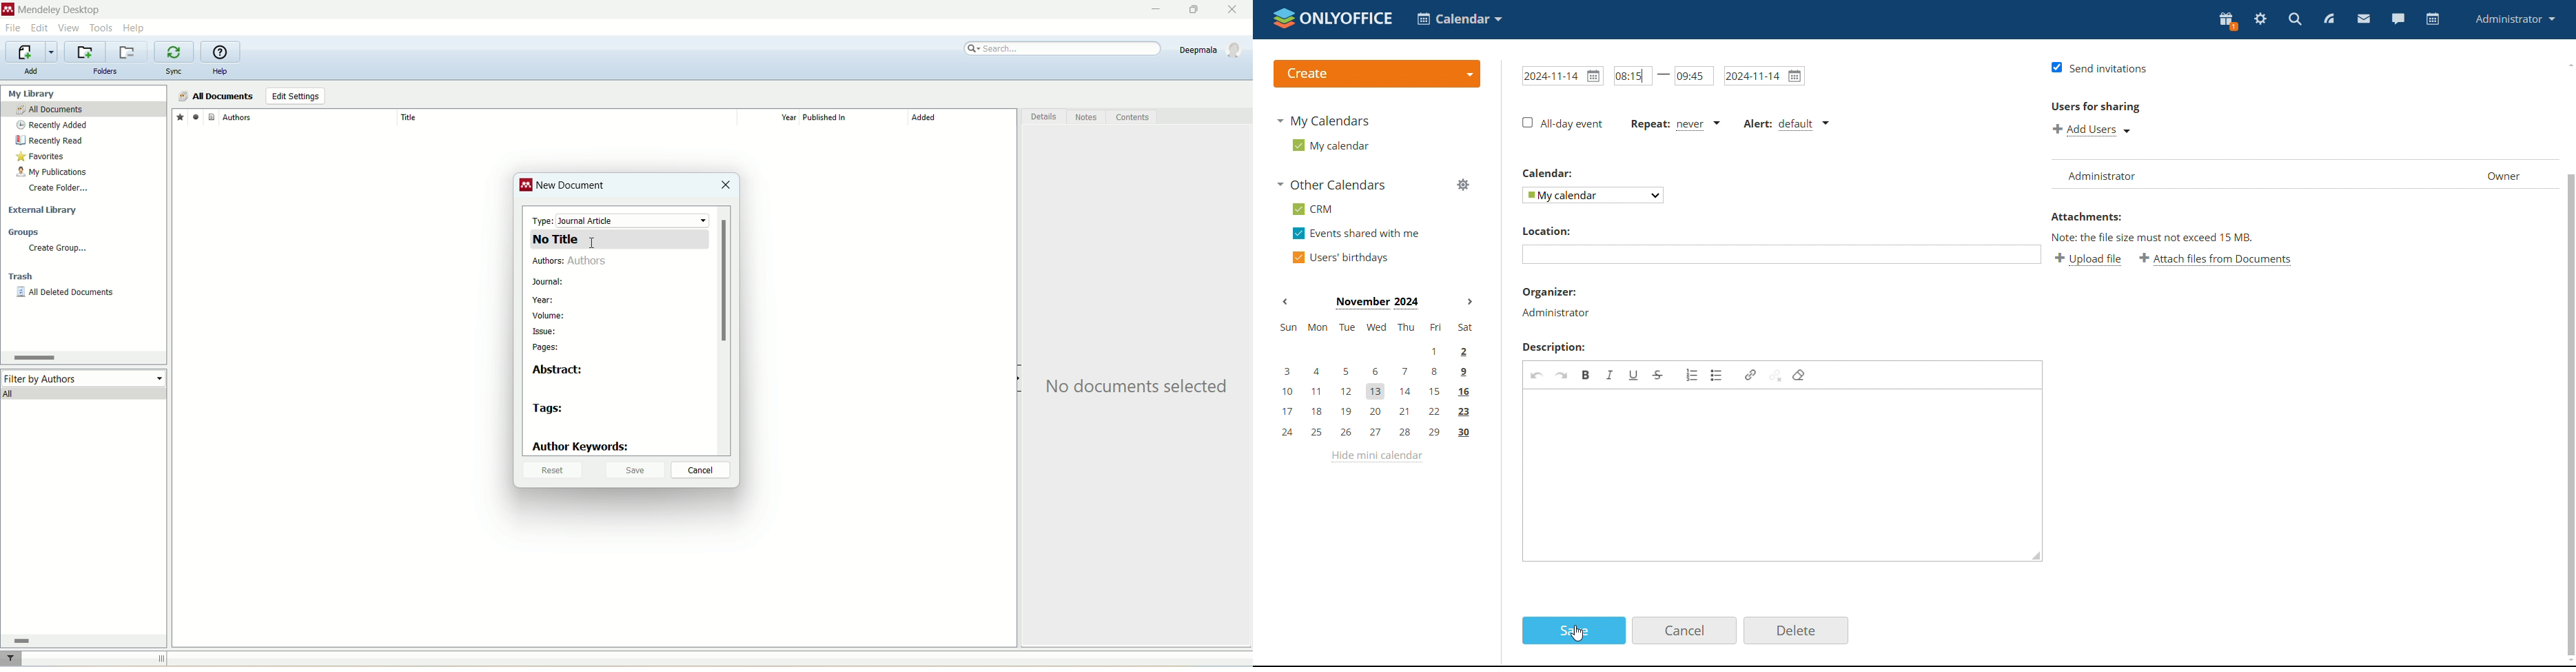 The width and height of the screenshot is (2576, 672). What do you see at coordinates (1213, 50) in the screenshot?
I see `account` at bounding box center [1213, 50].